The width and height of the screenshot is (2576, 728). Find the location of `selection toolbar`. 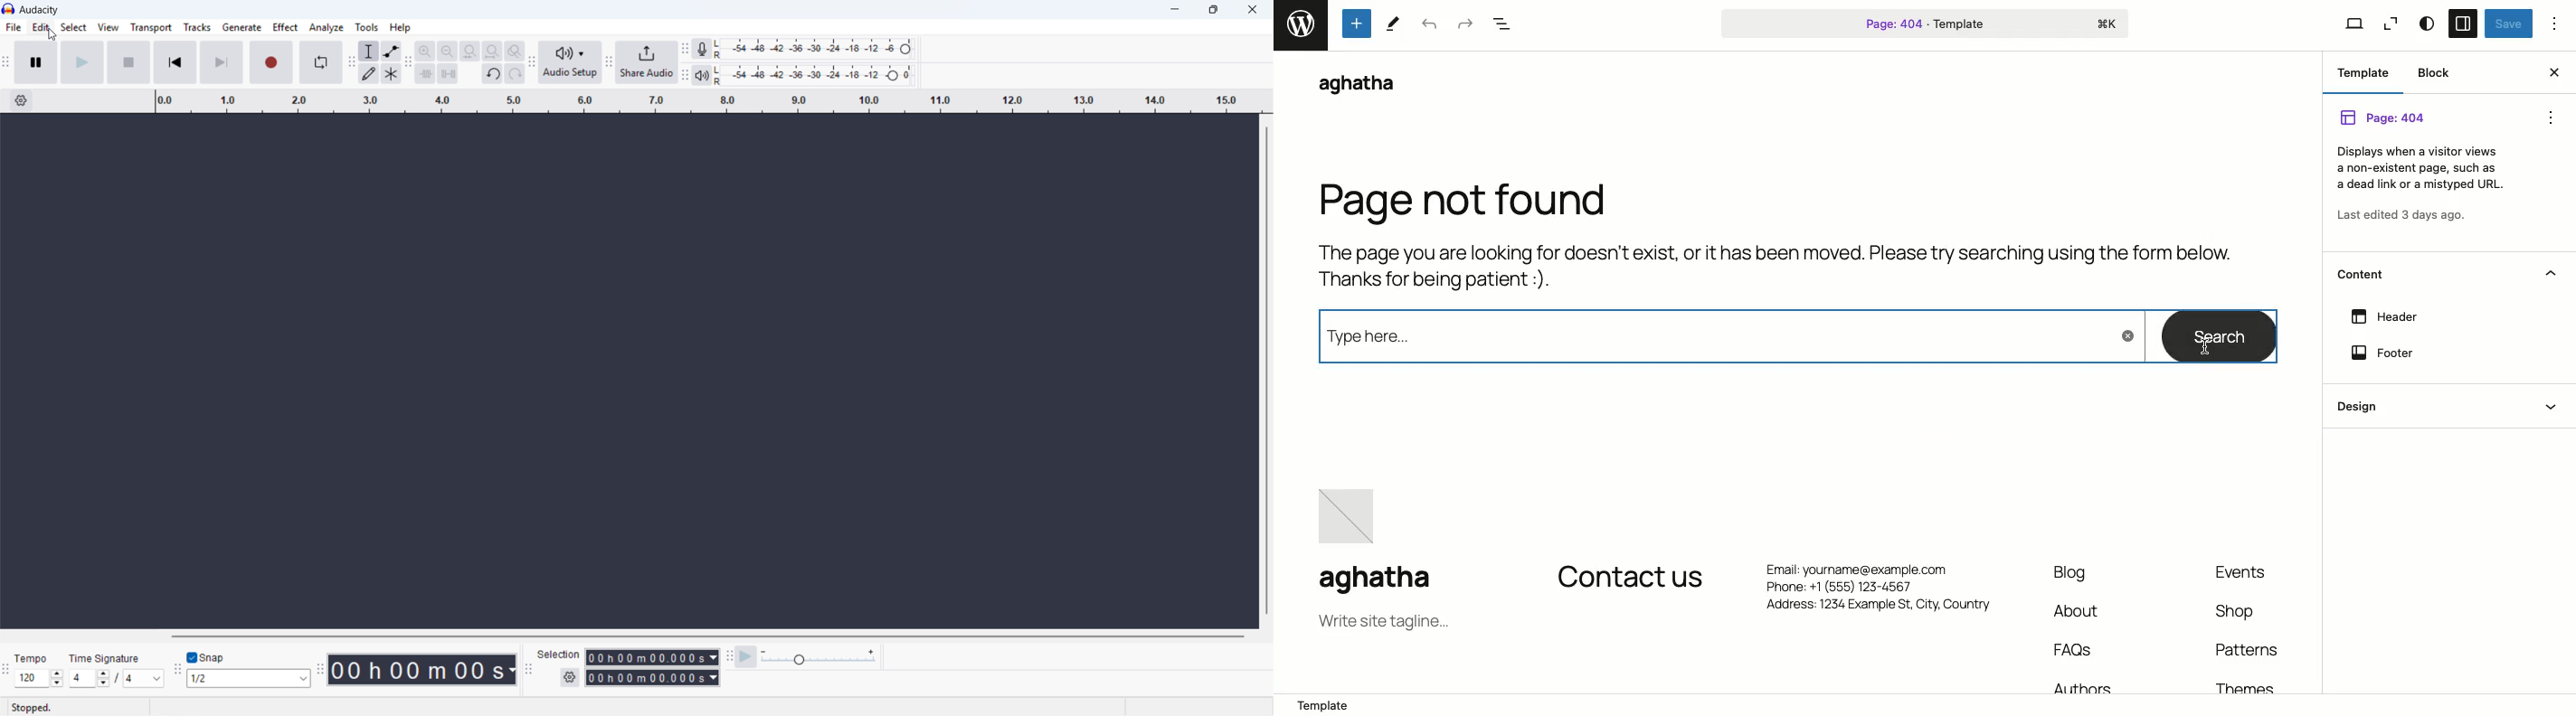

selection toolbar is located at coordinates (527, 671).